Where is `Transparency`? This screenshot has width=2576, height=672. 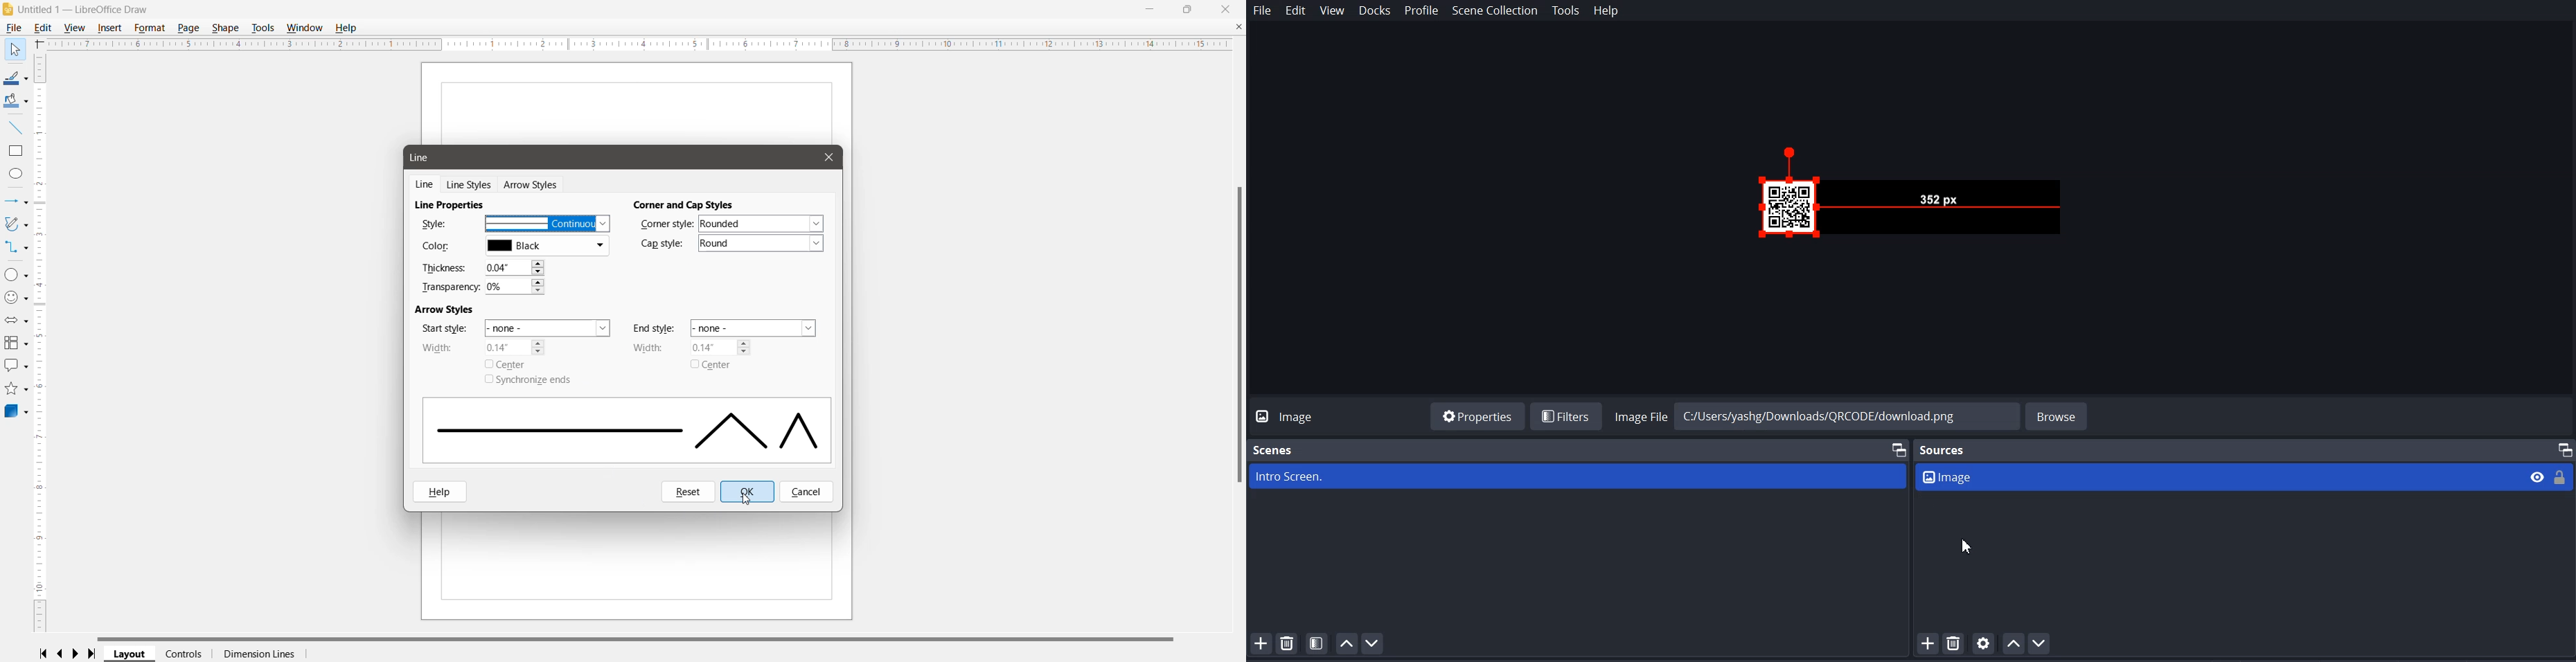
Transparency is located at coordinates (451, 287).